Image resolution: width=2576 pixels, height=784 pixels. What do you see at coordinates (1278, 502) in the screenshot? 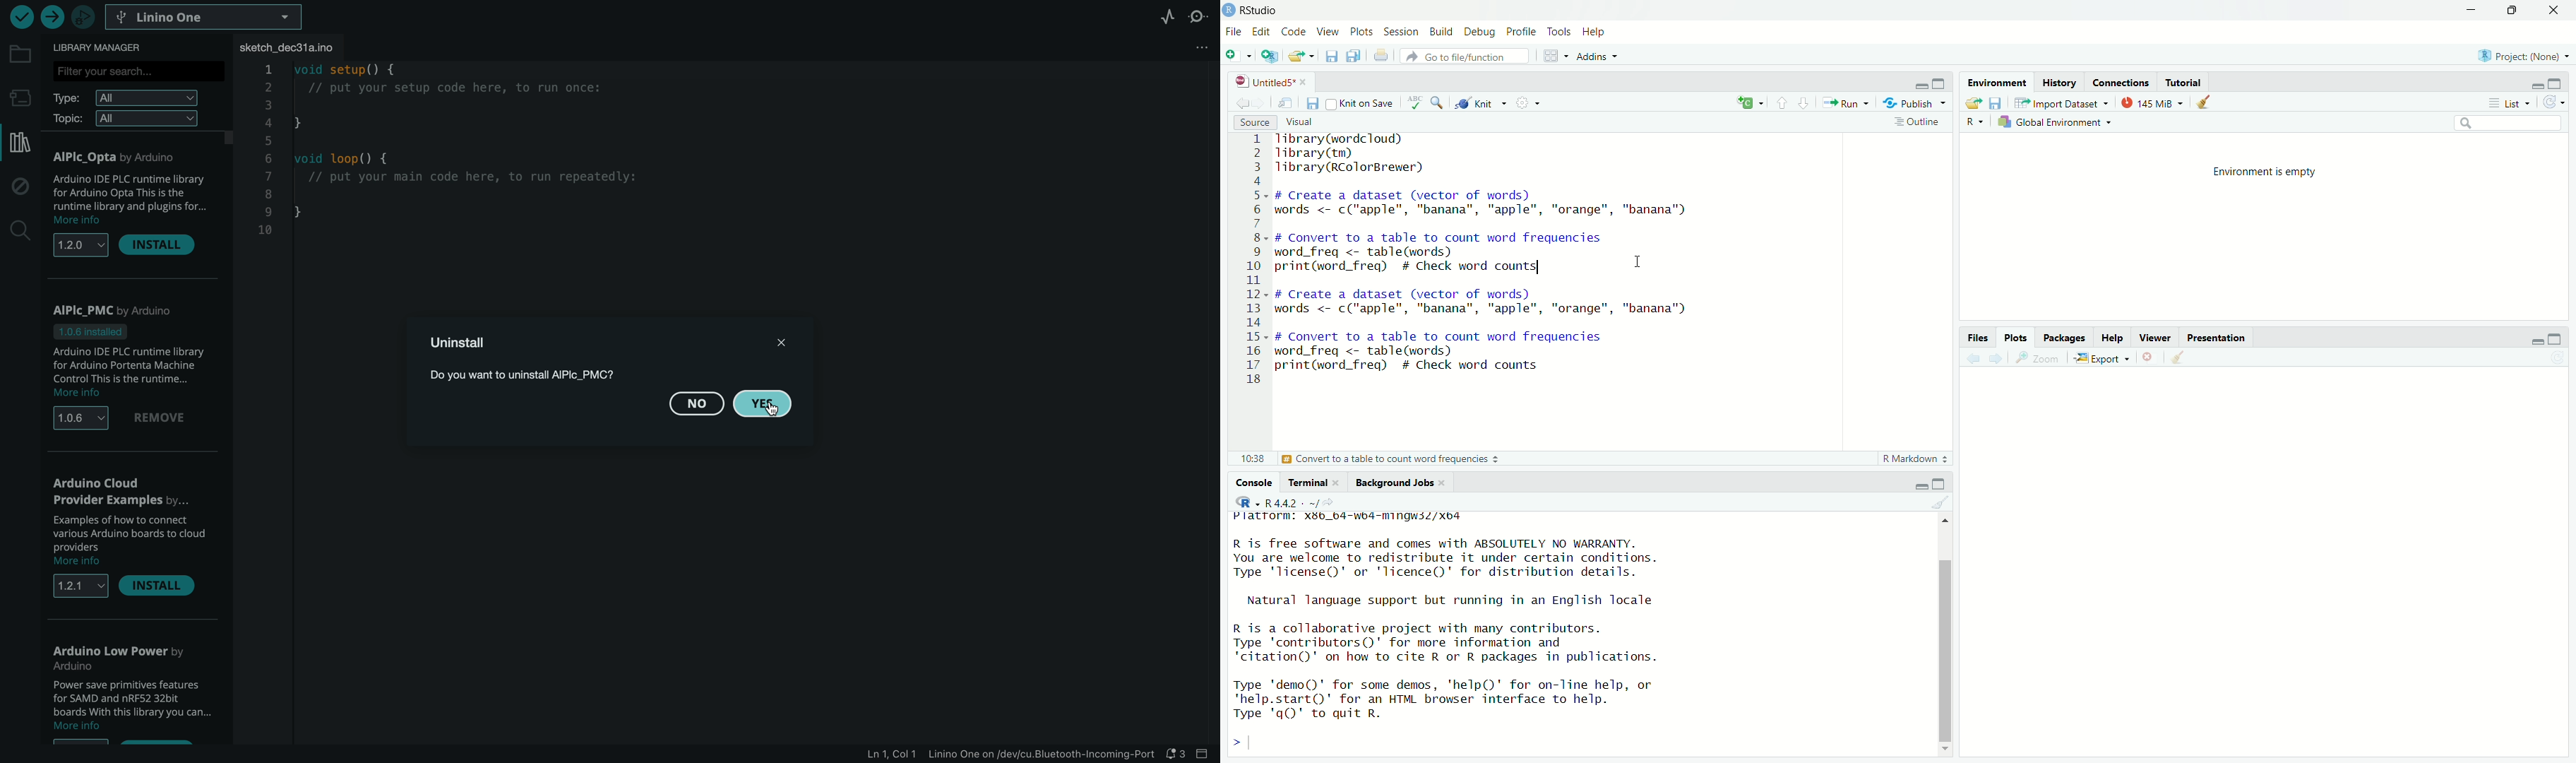
I see `R.4.4.2` at bounding box center [1278, 502].